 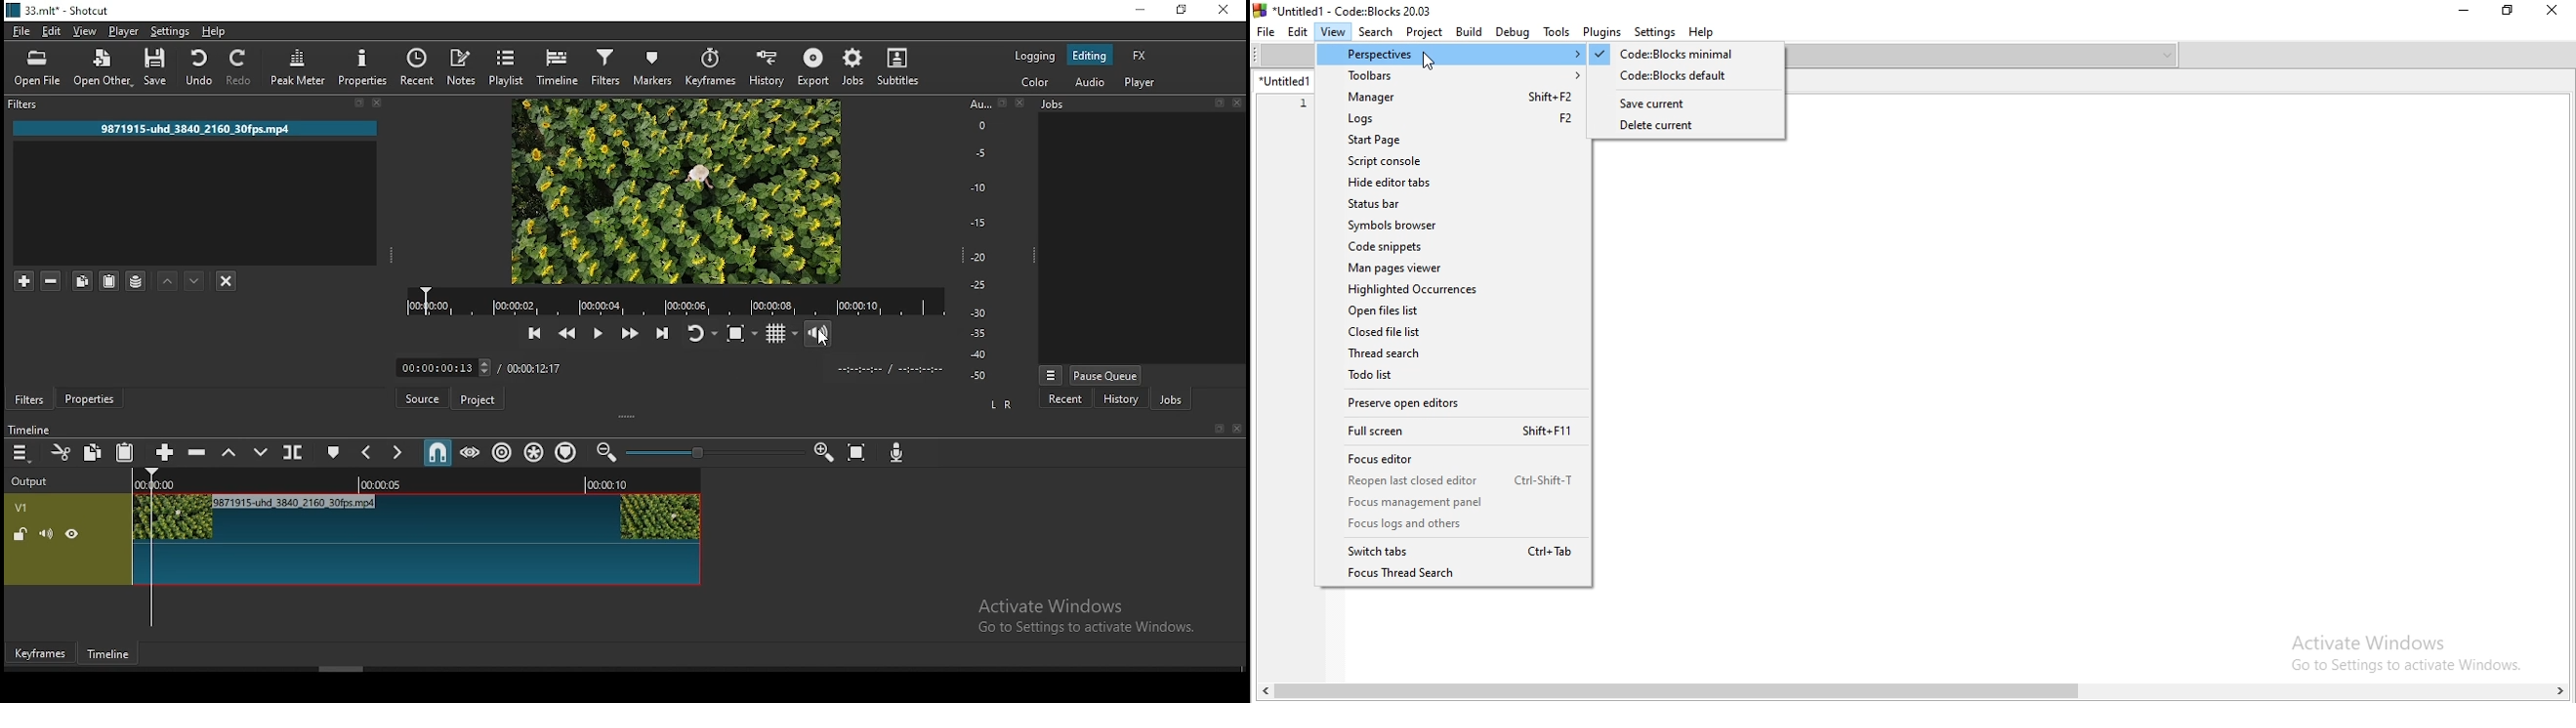 I want to click on settings, so click(x=168, y=31).